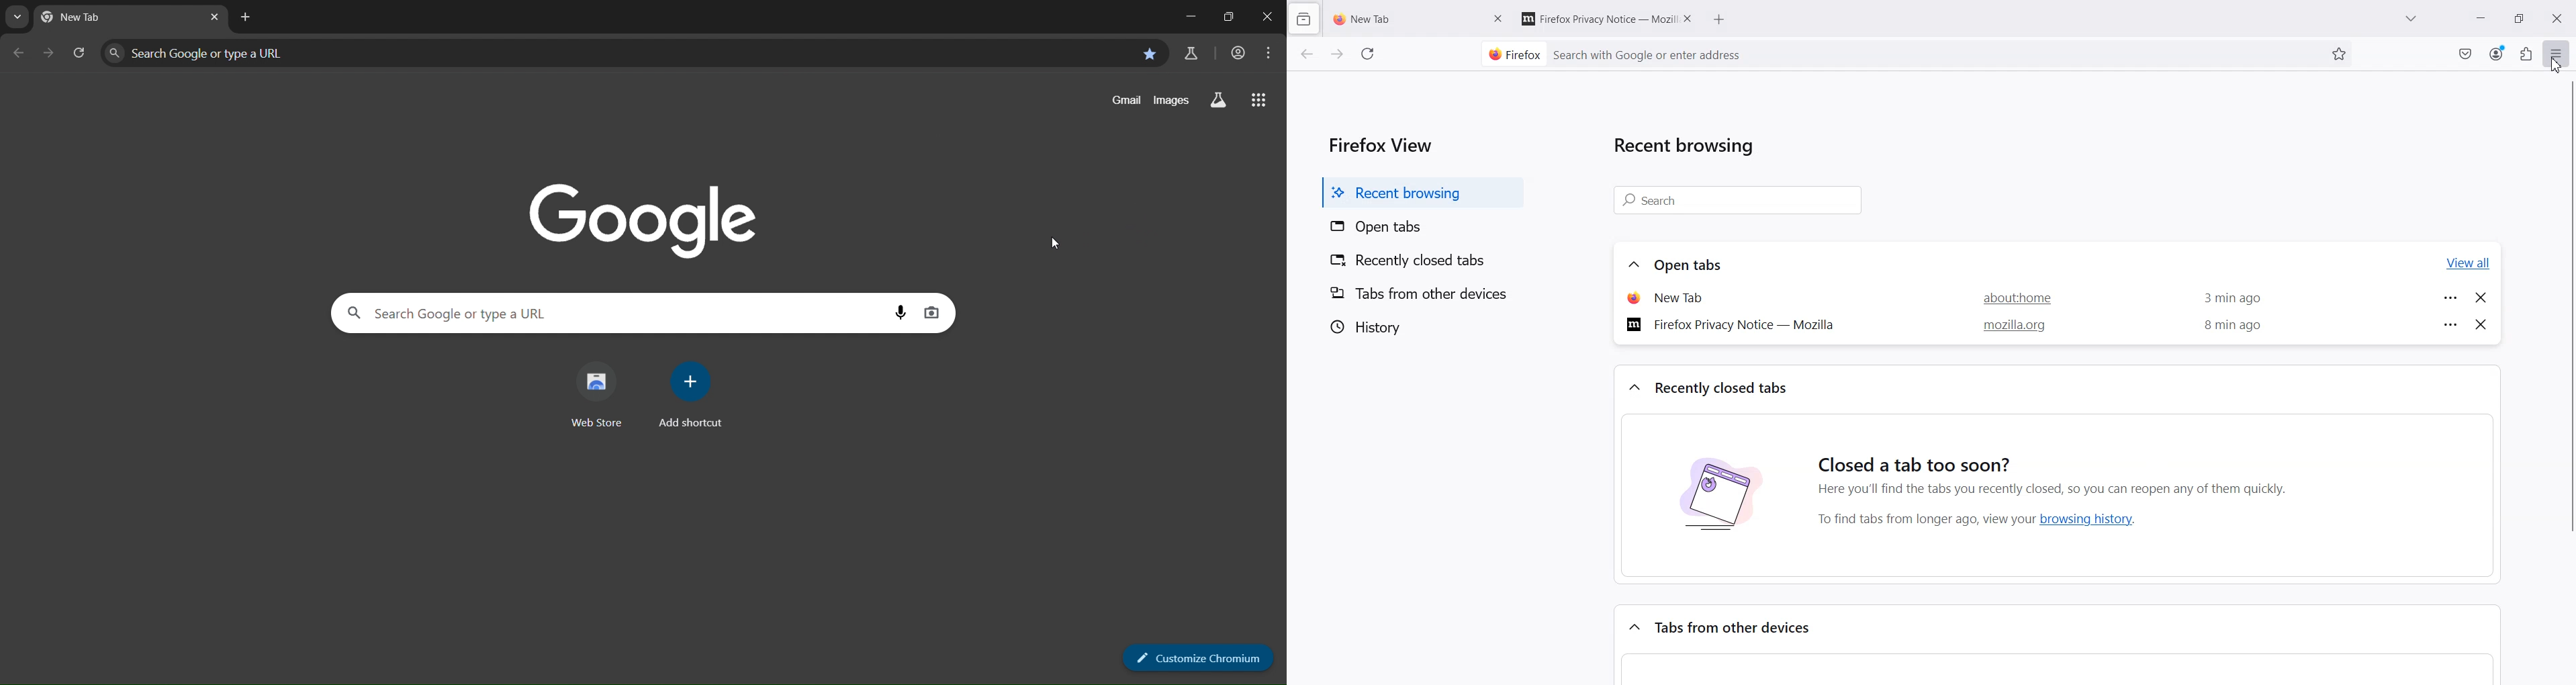 The height and width of the screenshot is (700, 2576). I want to click on Search with google or enter address, so click(1935, 54).